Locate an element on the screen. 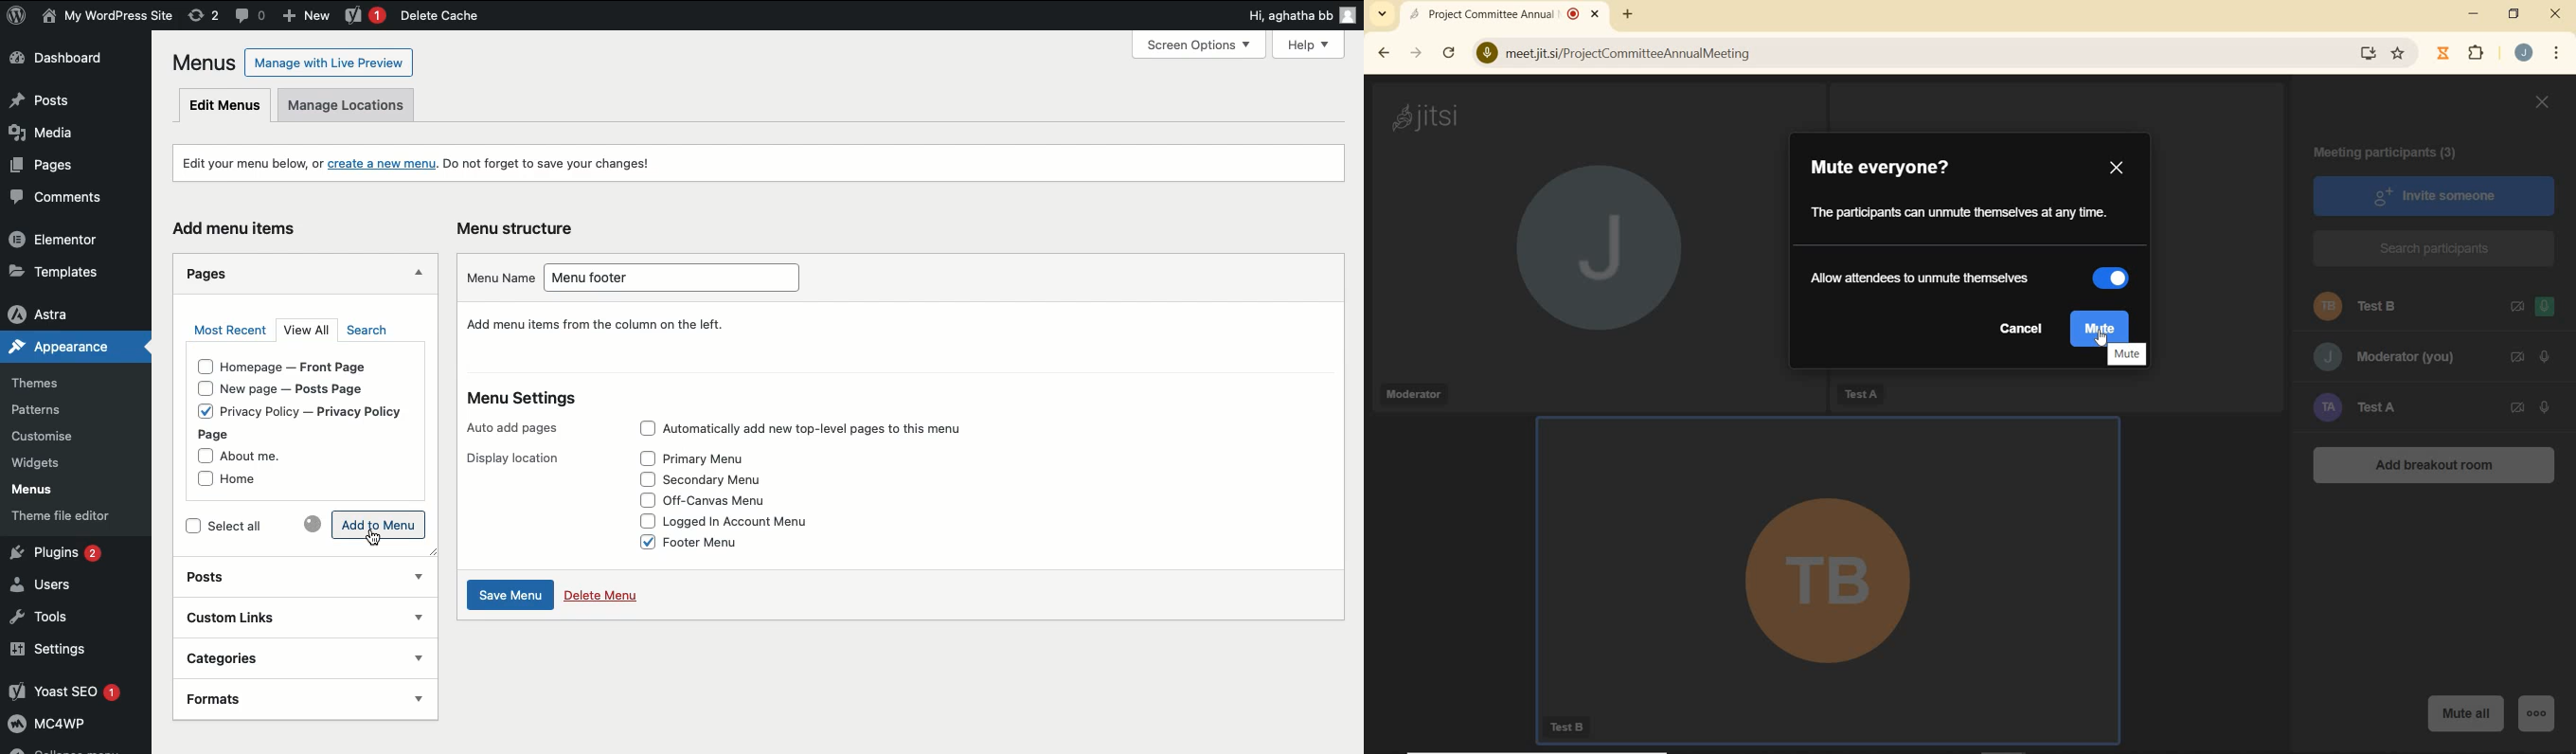 This screenshot has height=756, width=2576. Categories is located at coordinates (276, 656).